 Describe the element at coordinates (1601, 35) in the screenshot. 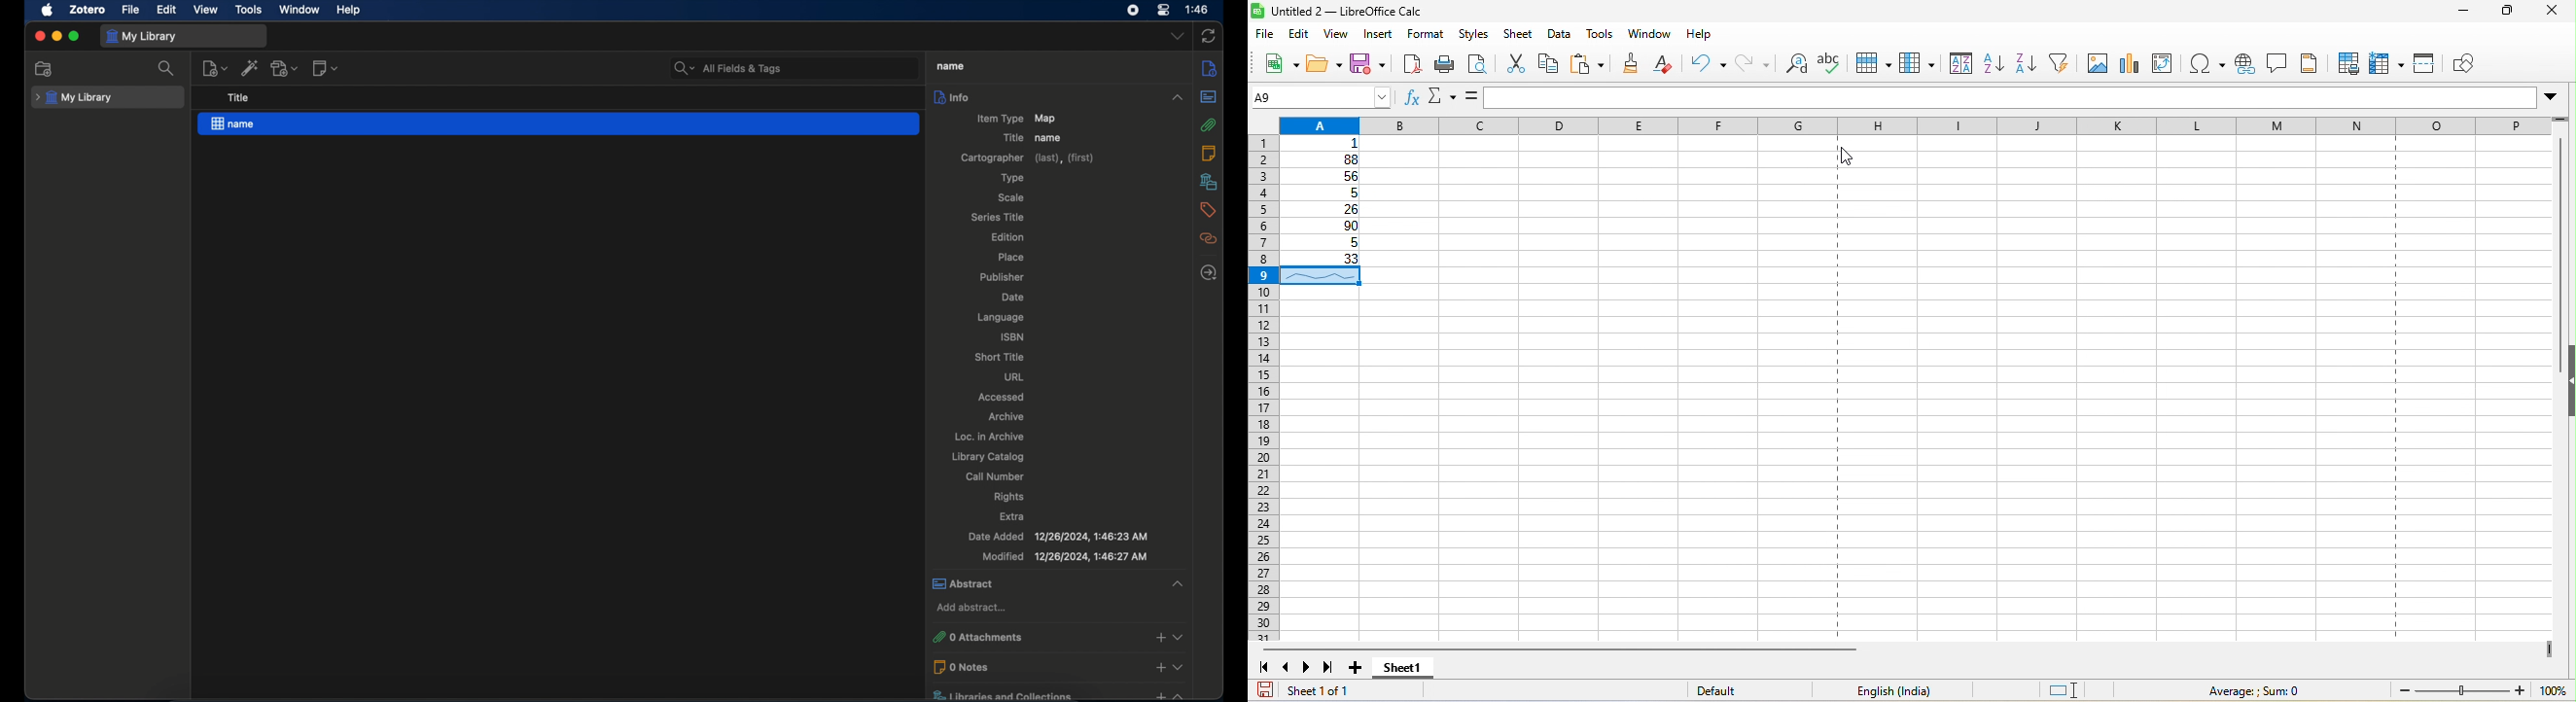

I see `tools` at that location.